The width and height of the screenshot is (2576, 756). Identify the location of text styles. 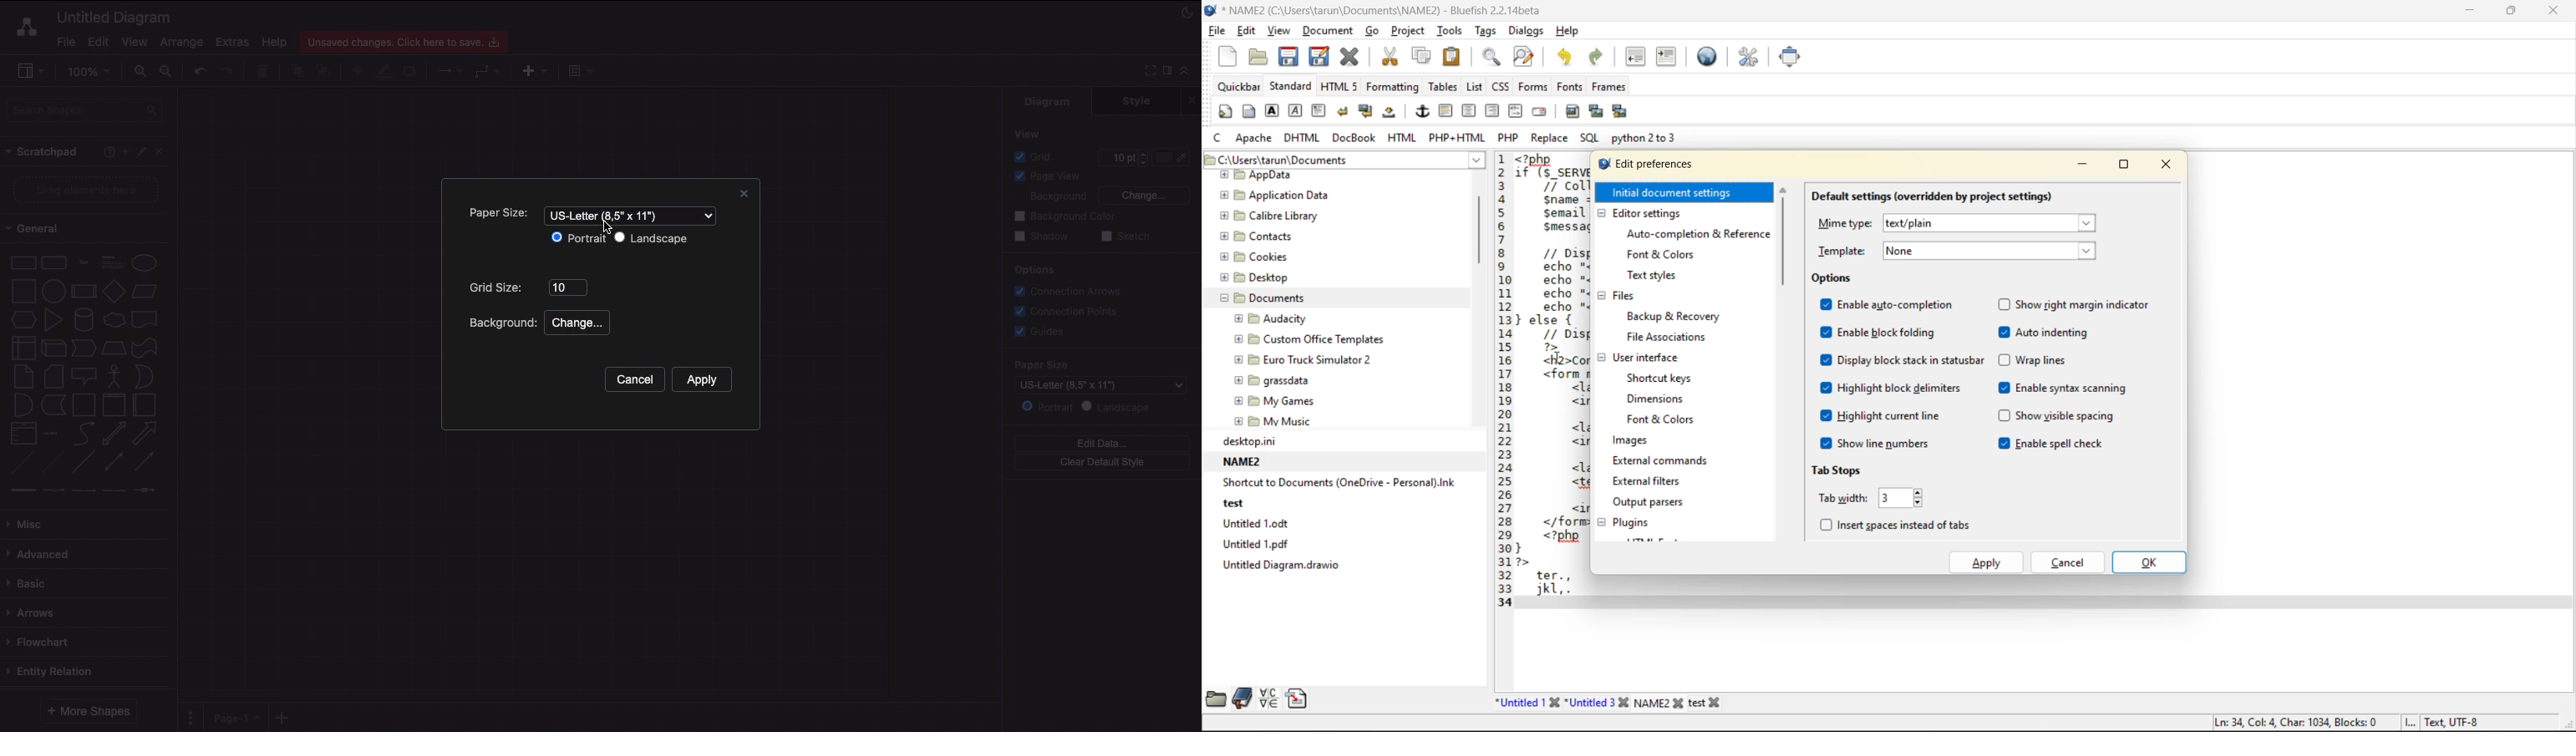
(1664, 274).